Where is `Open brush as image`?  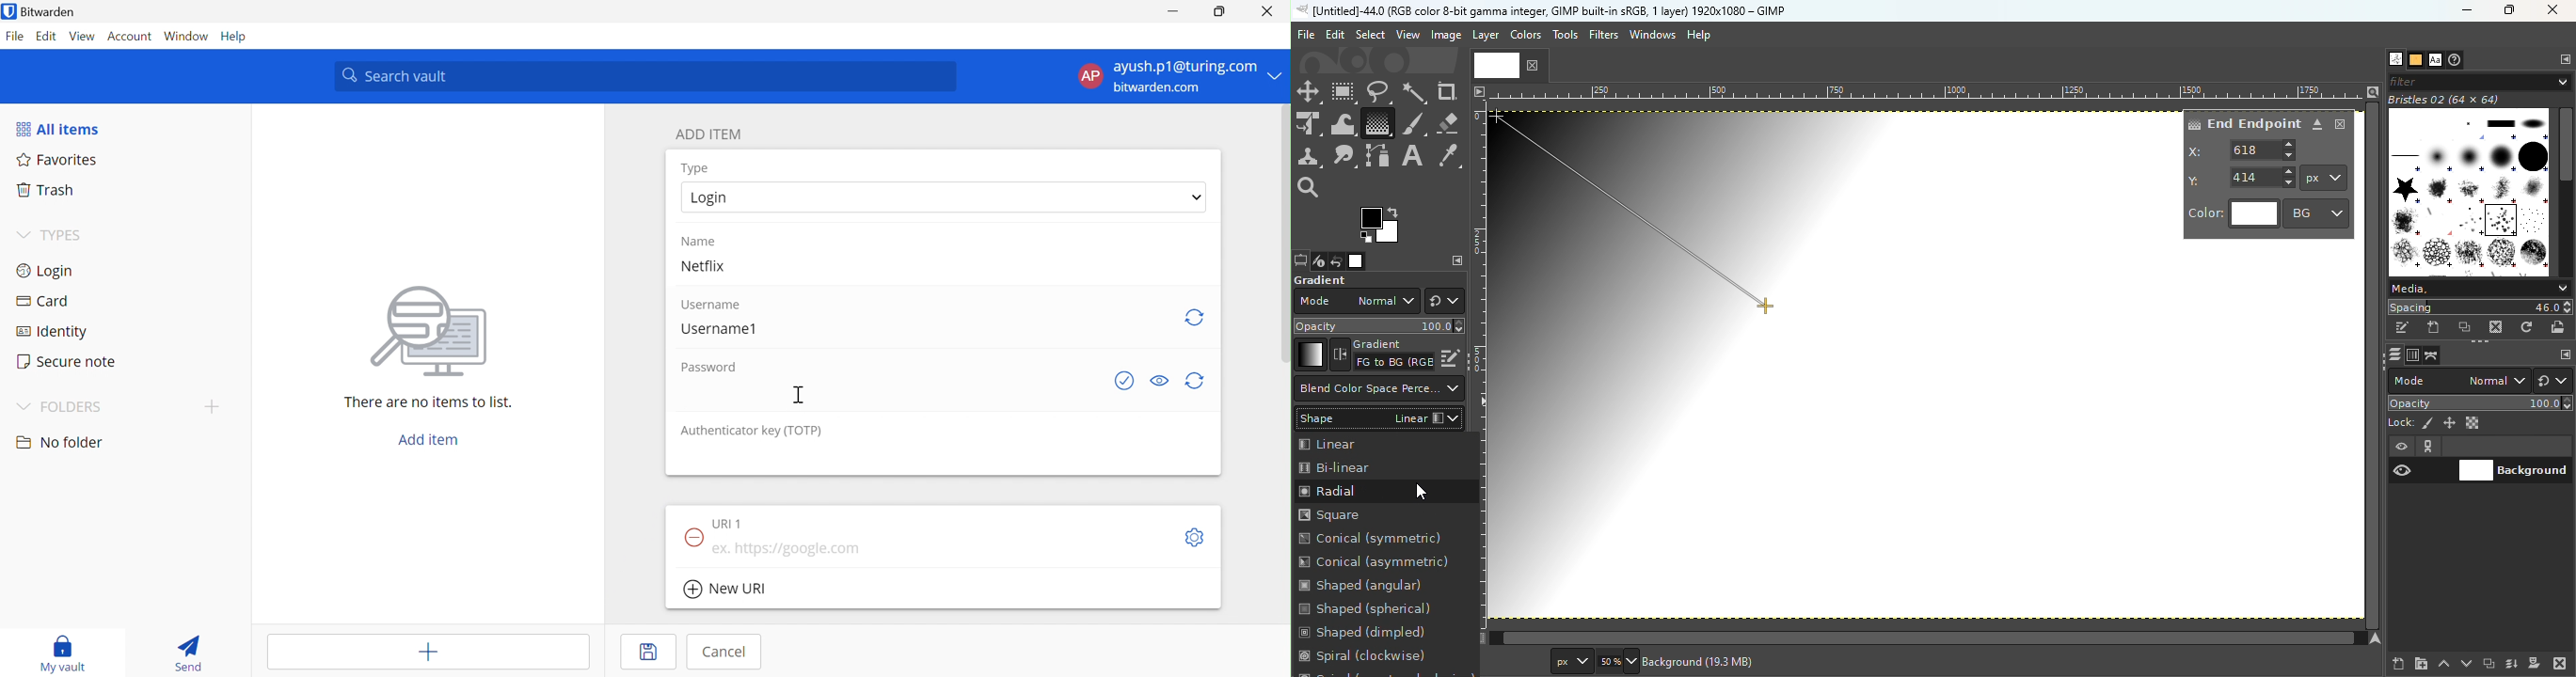 Open brush as image is located at coordinates (2559, 326).